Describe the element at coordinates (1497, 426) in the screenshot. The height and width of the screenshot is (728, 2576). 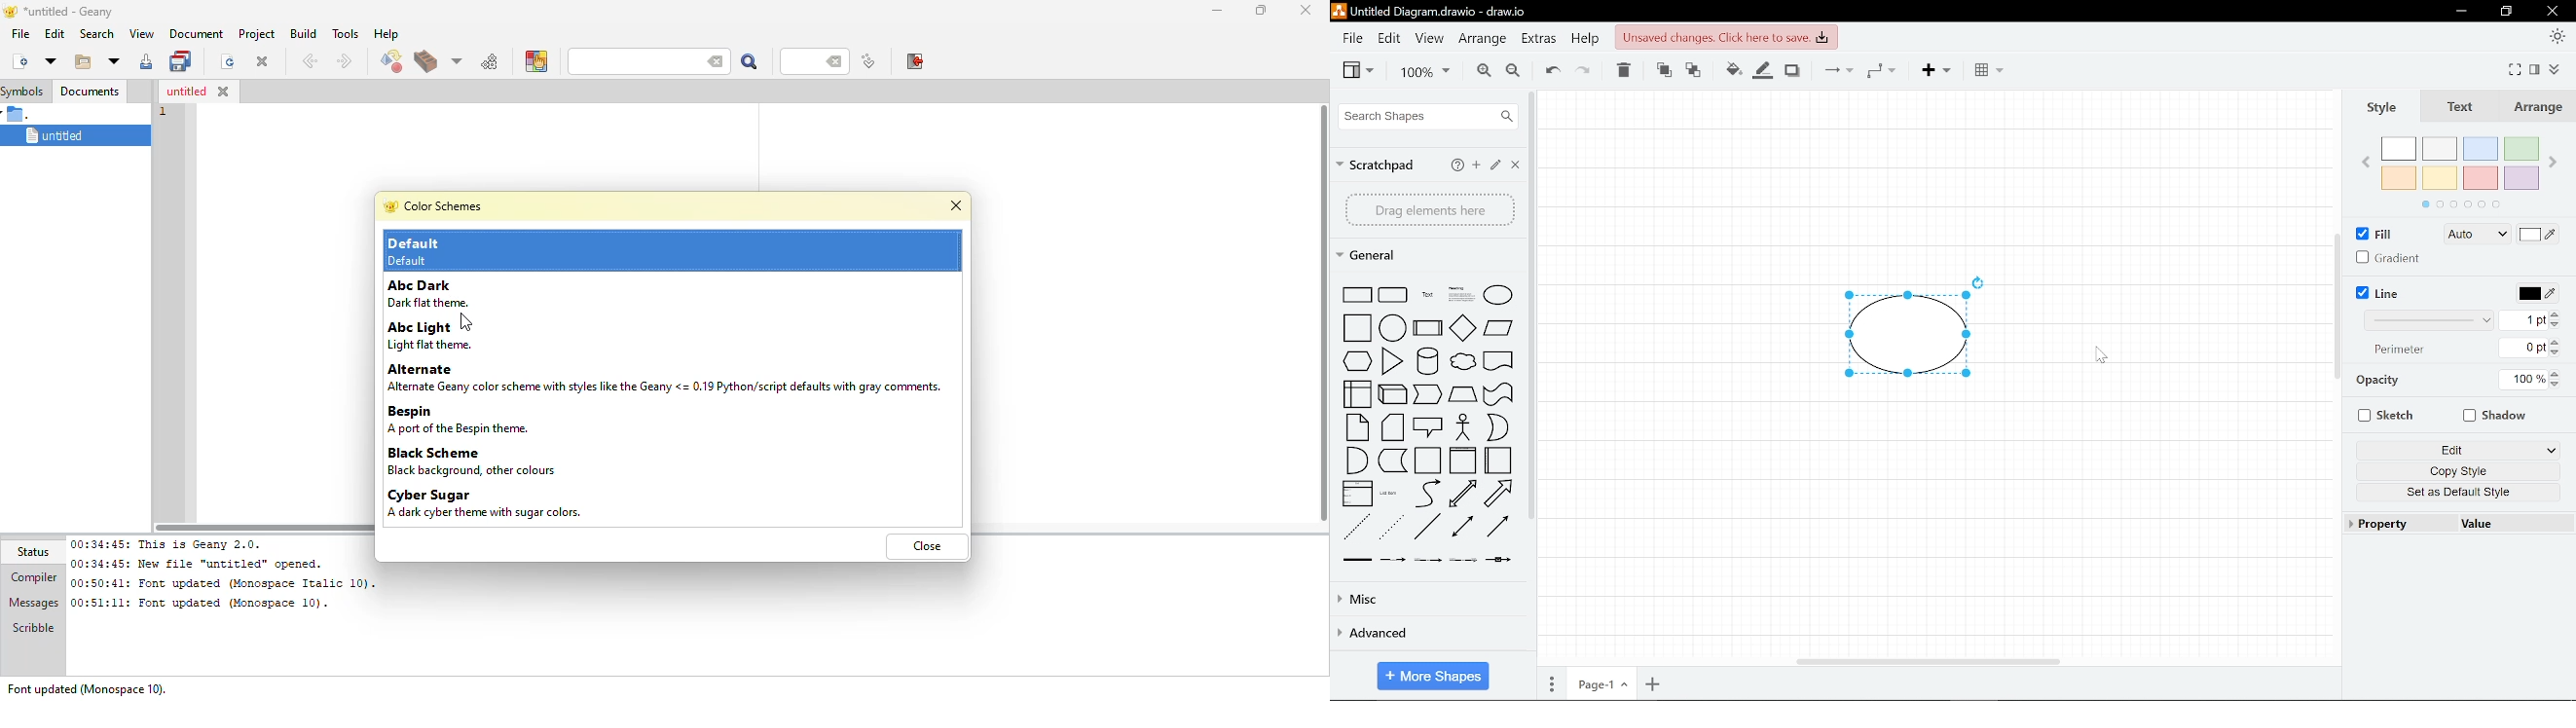
I see `or` at that location.